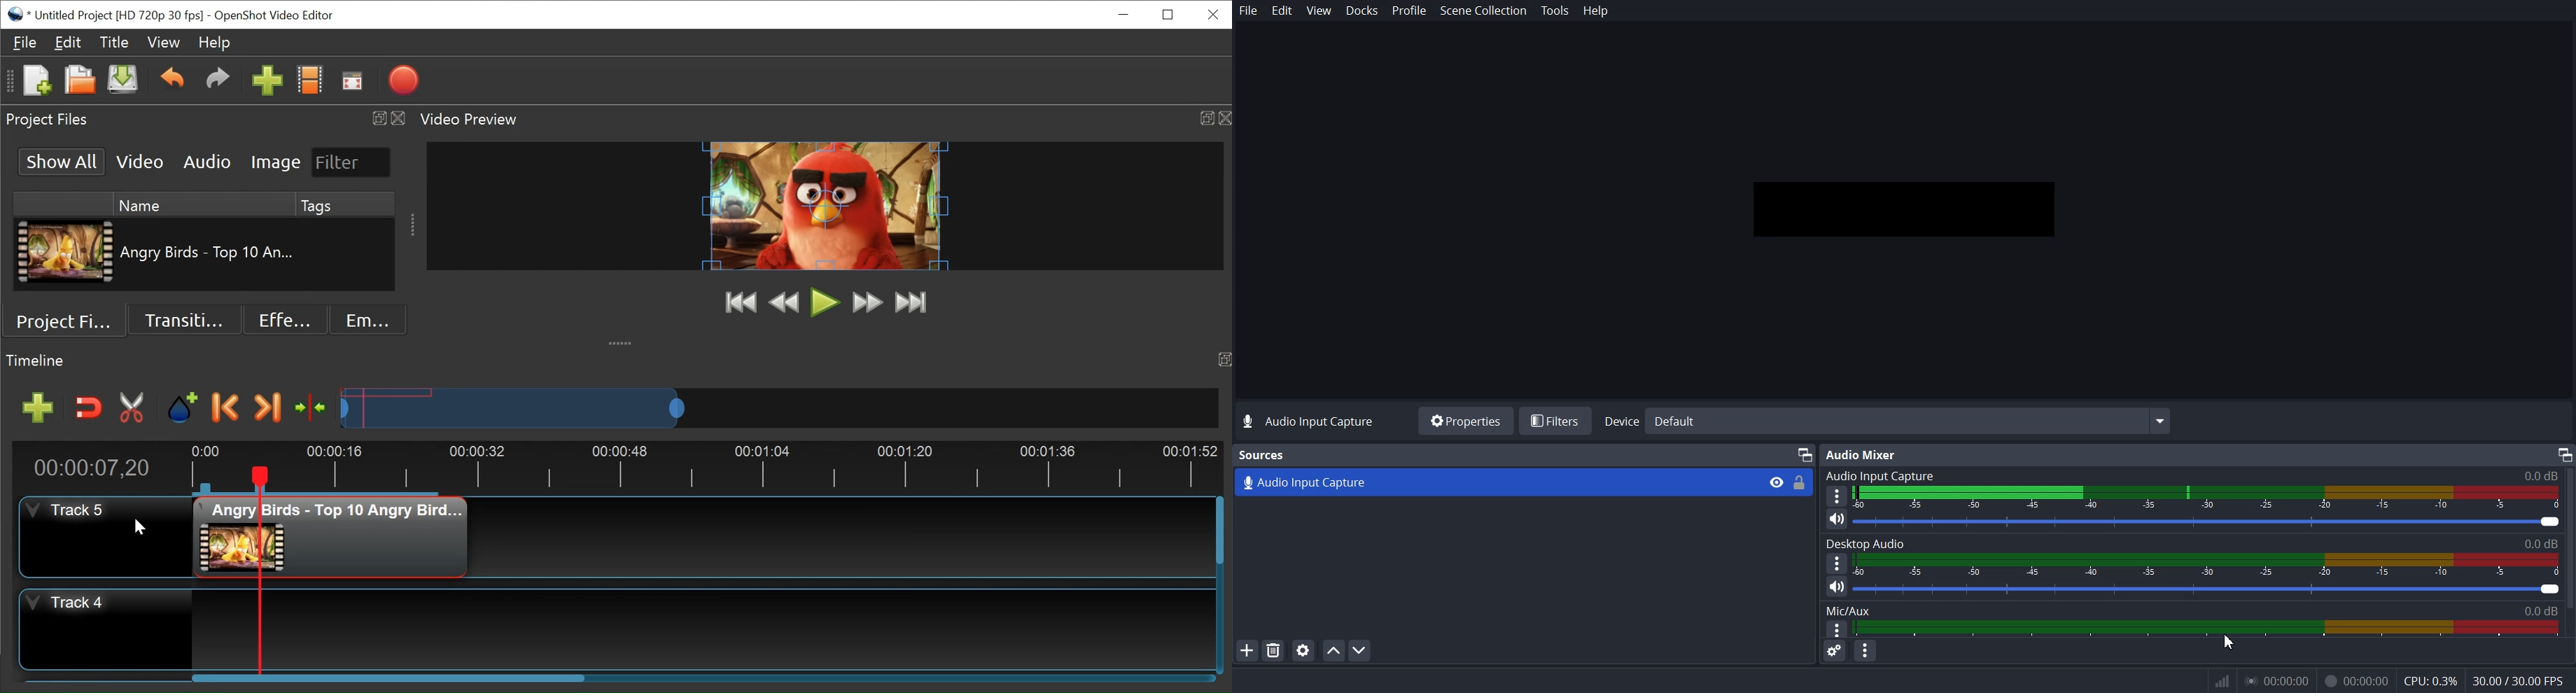  What do you see at coordinates (1834, 652) in the screenshot?
I see `Advance audio properties` at bounding box center [1834, 652].